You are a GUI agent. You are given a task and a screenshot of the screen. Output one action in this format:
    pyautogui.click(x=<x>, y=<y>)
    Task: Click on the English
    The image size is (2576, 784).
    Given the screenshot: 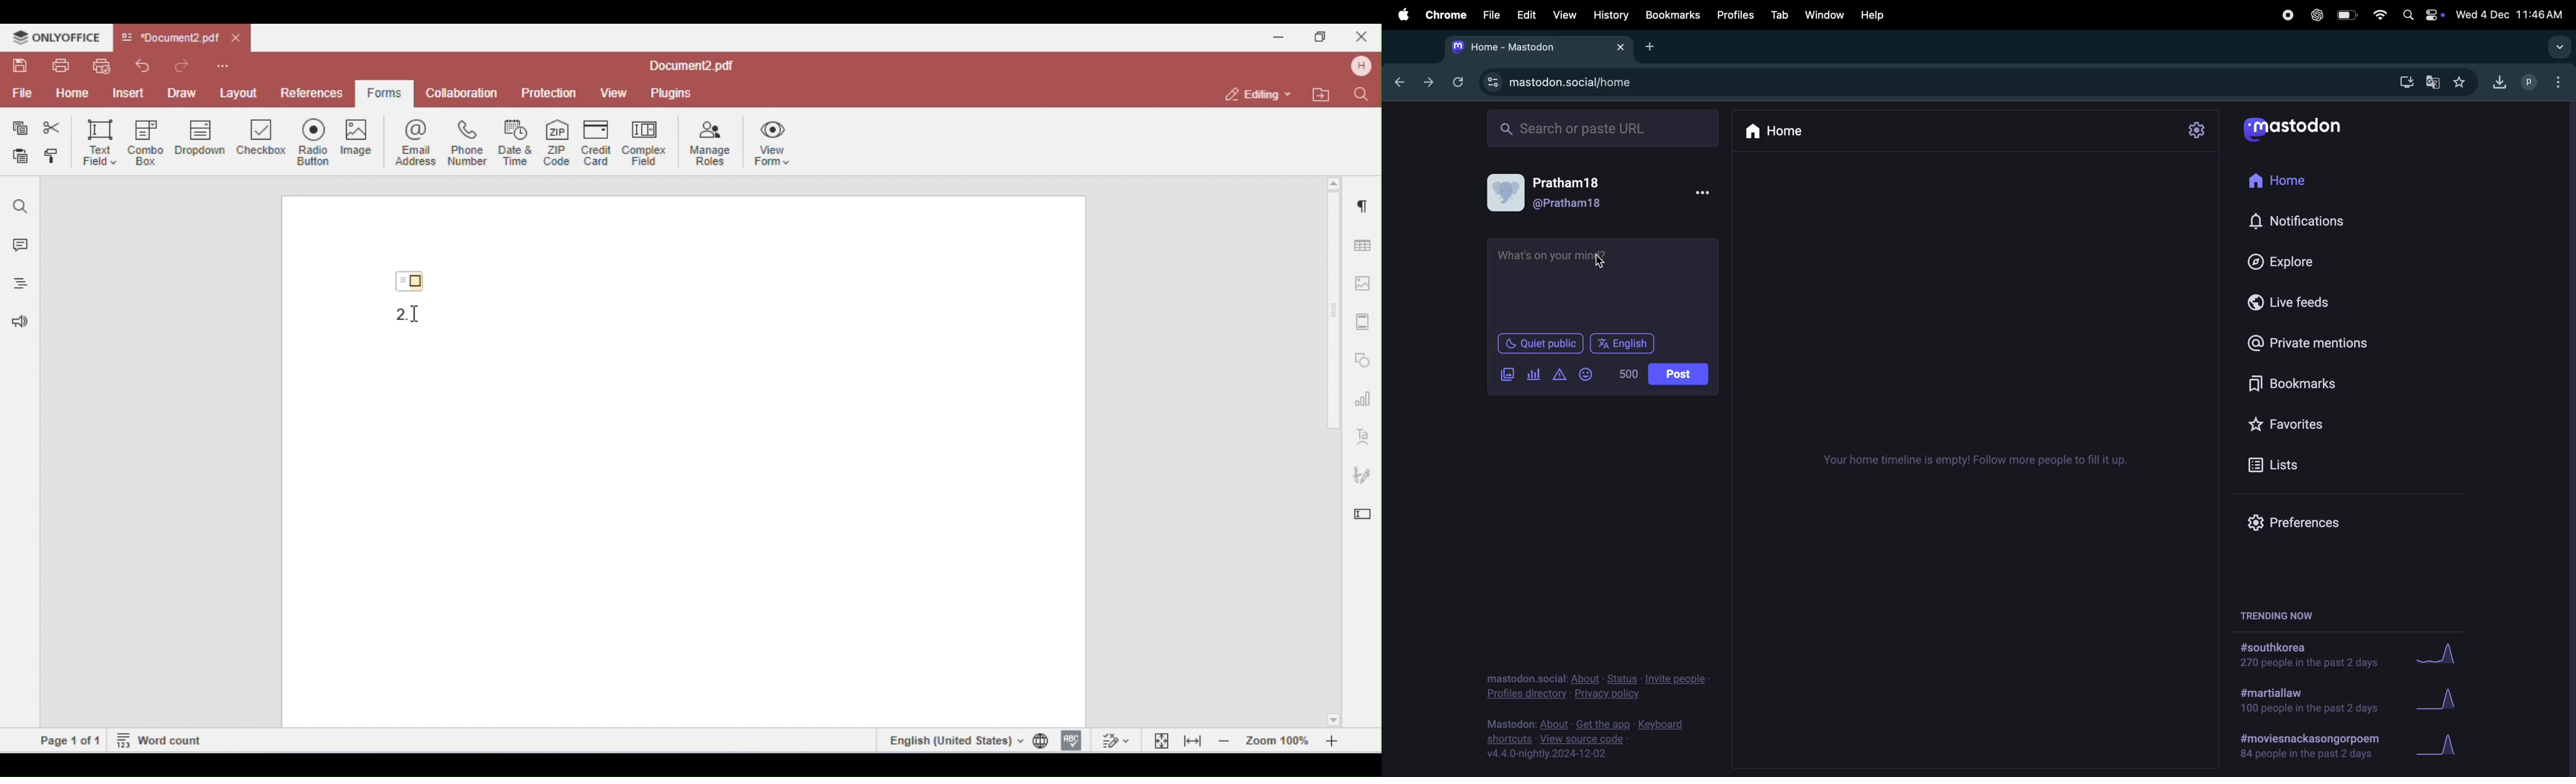 What is the action you would take?
    pyautogui.click(x=1625, y=343)
    